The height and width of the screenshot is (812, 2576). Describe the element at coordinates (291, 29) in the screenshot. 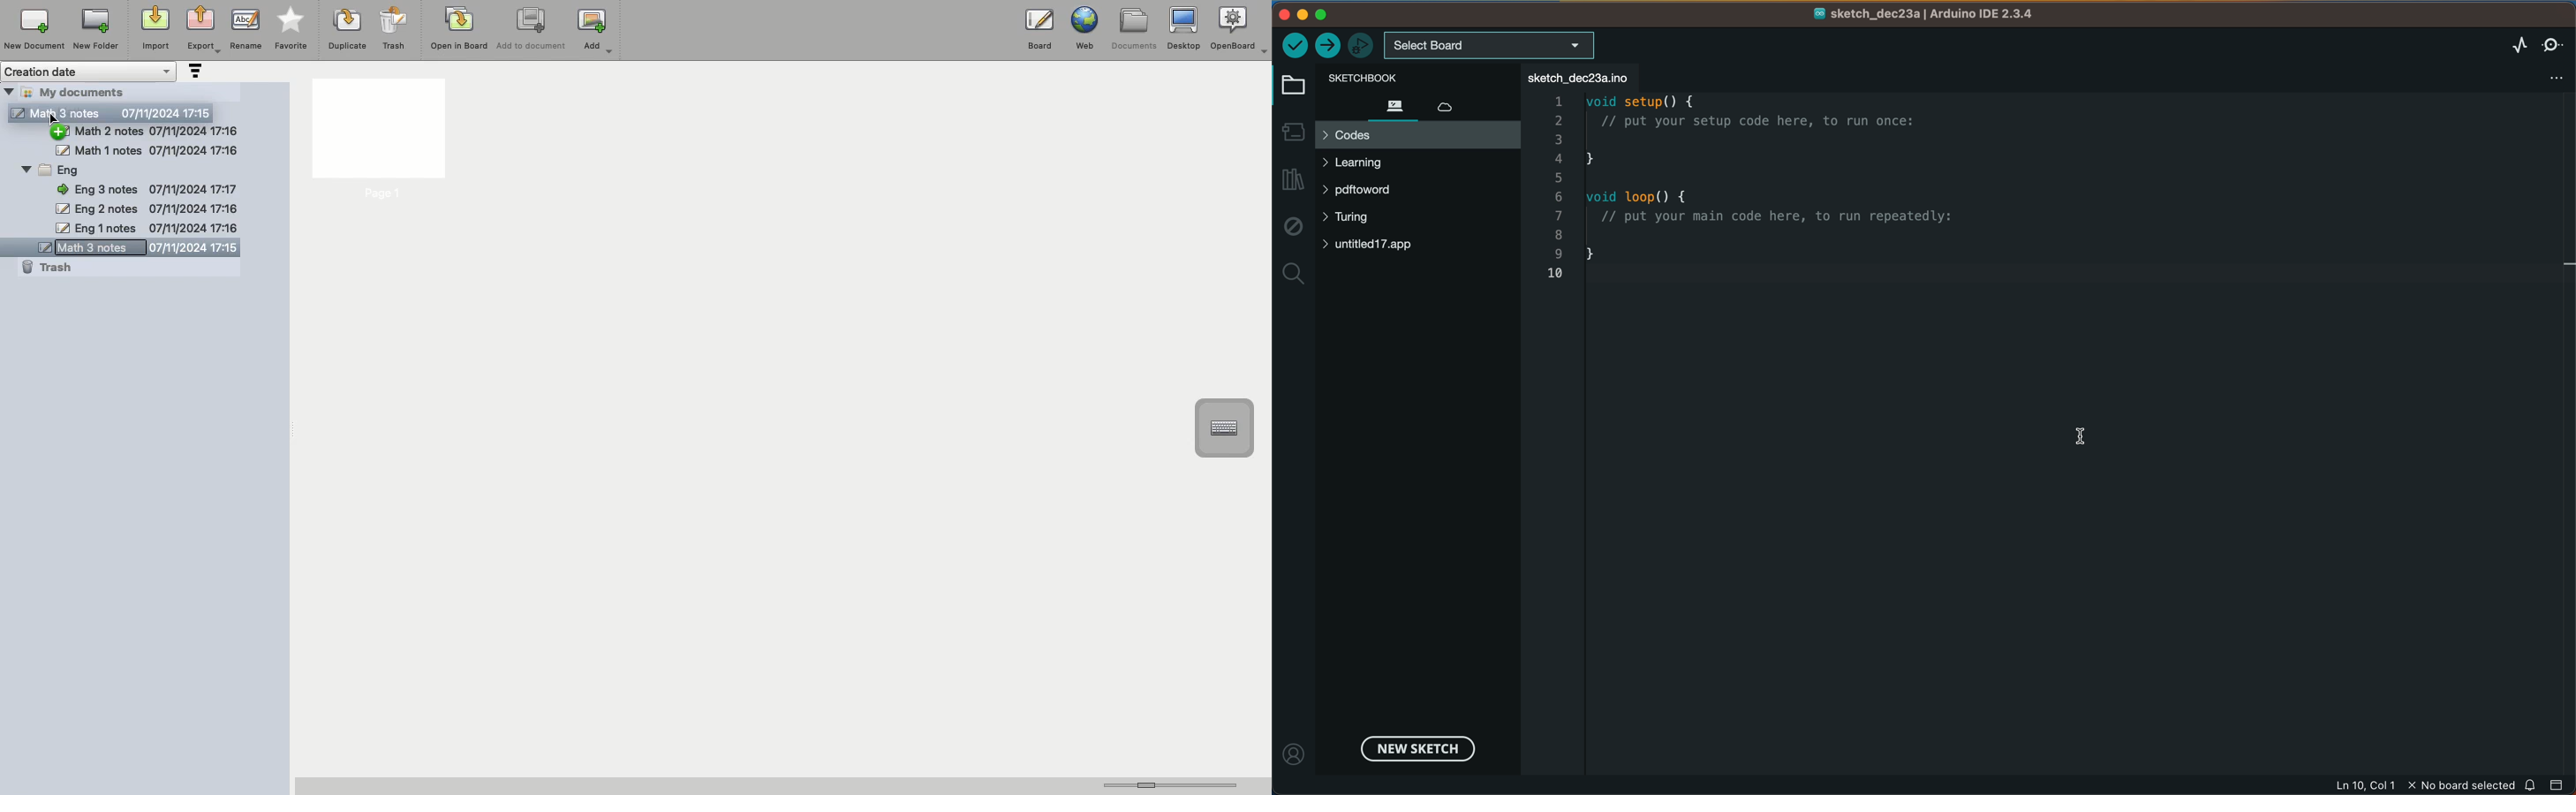

I see `Favorite` at that location.